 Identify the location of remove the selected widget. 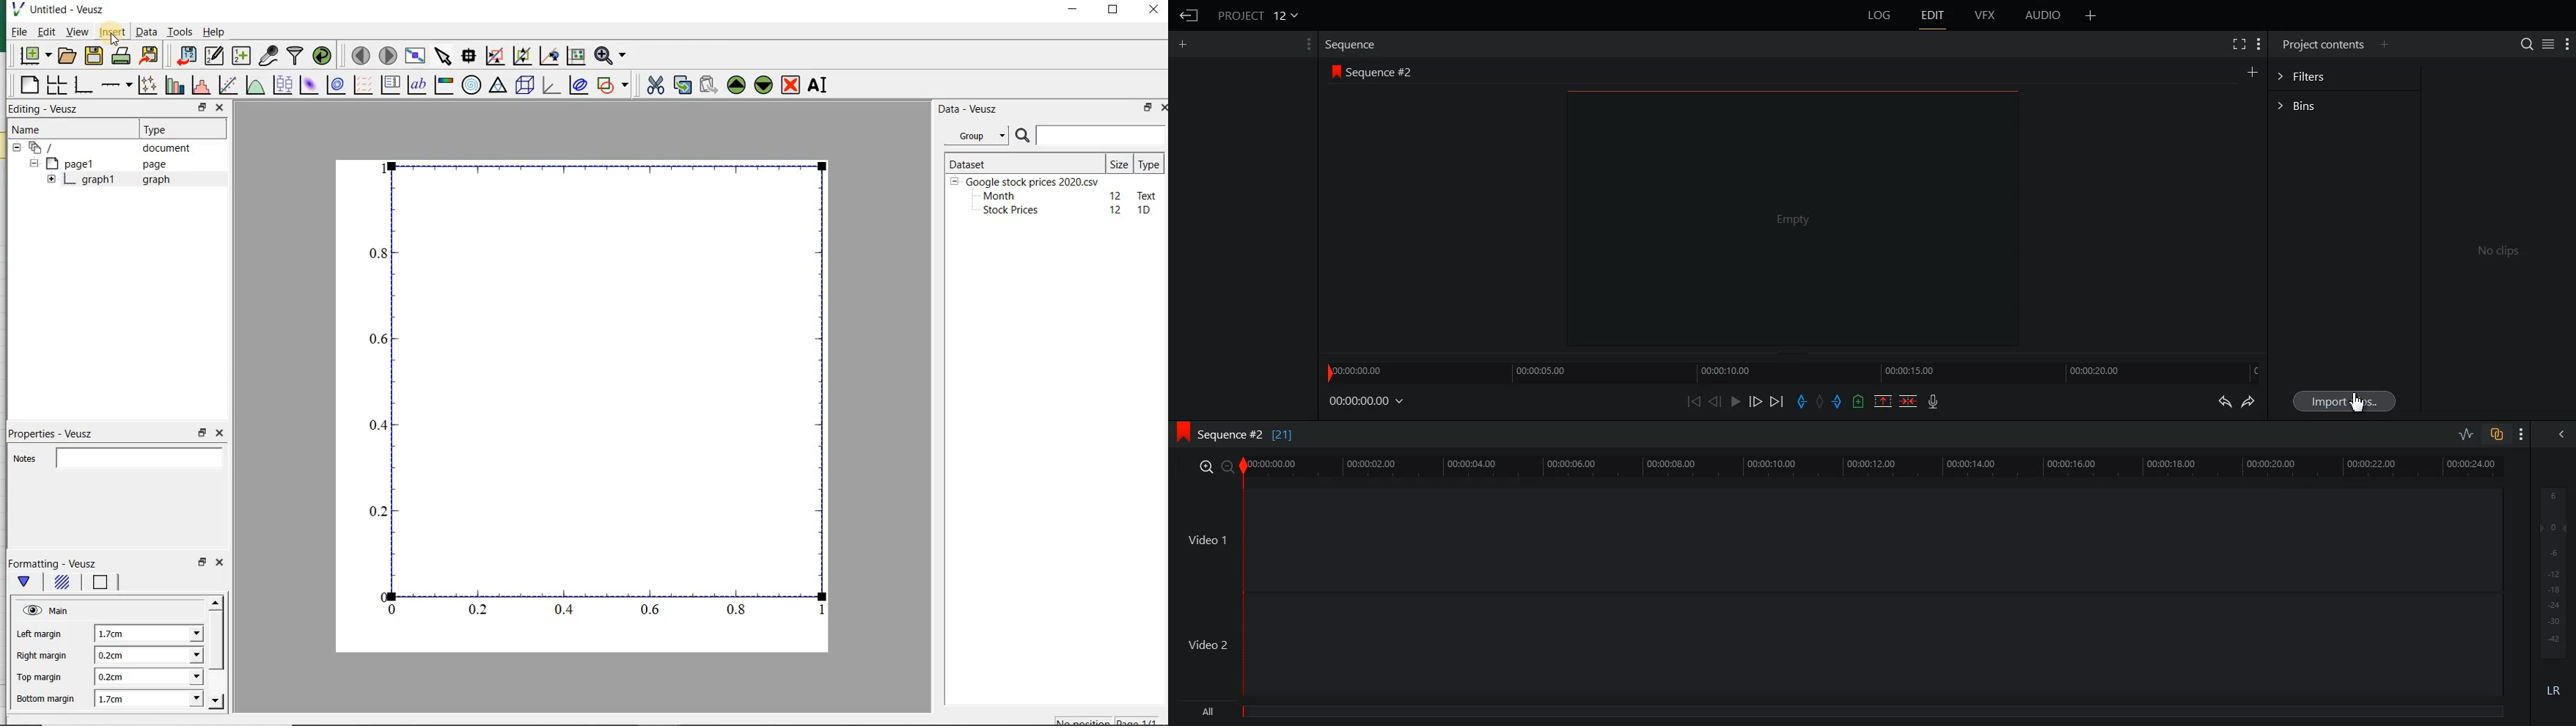
(791, 85).